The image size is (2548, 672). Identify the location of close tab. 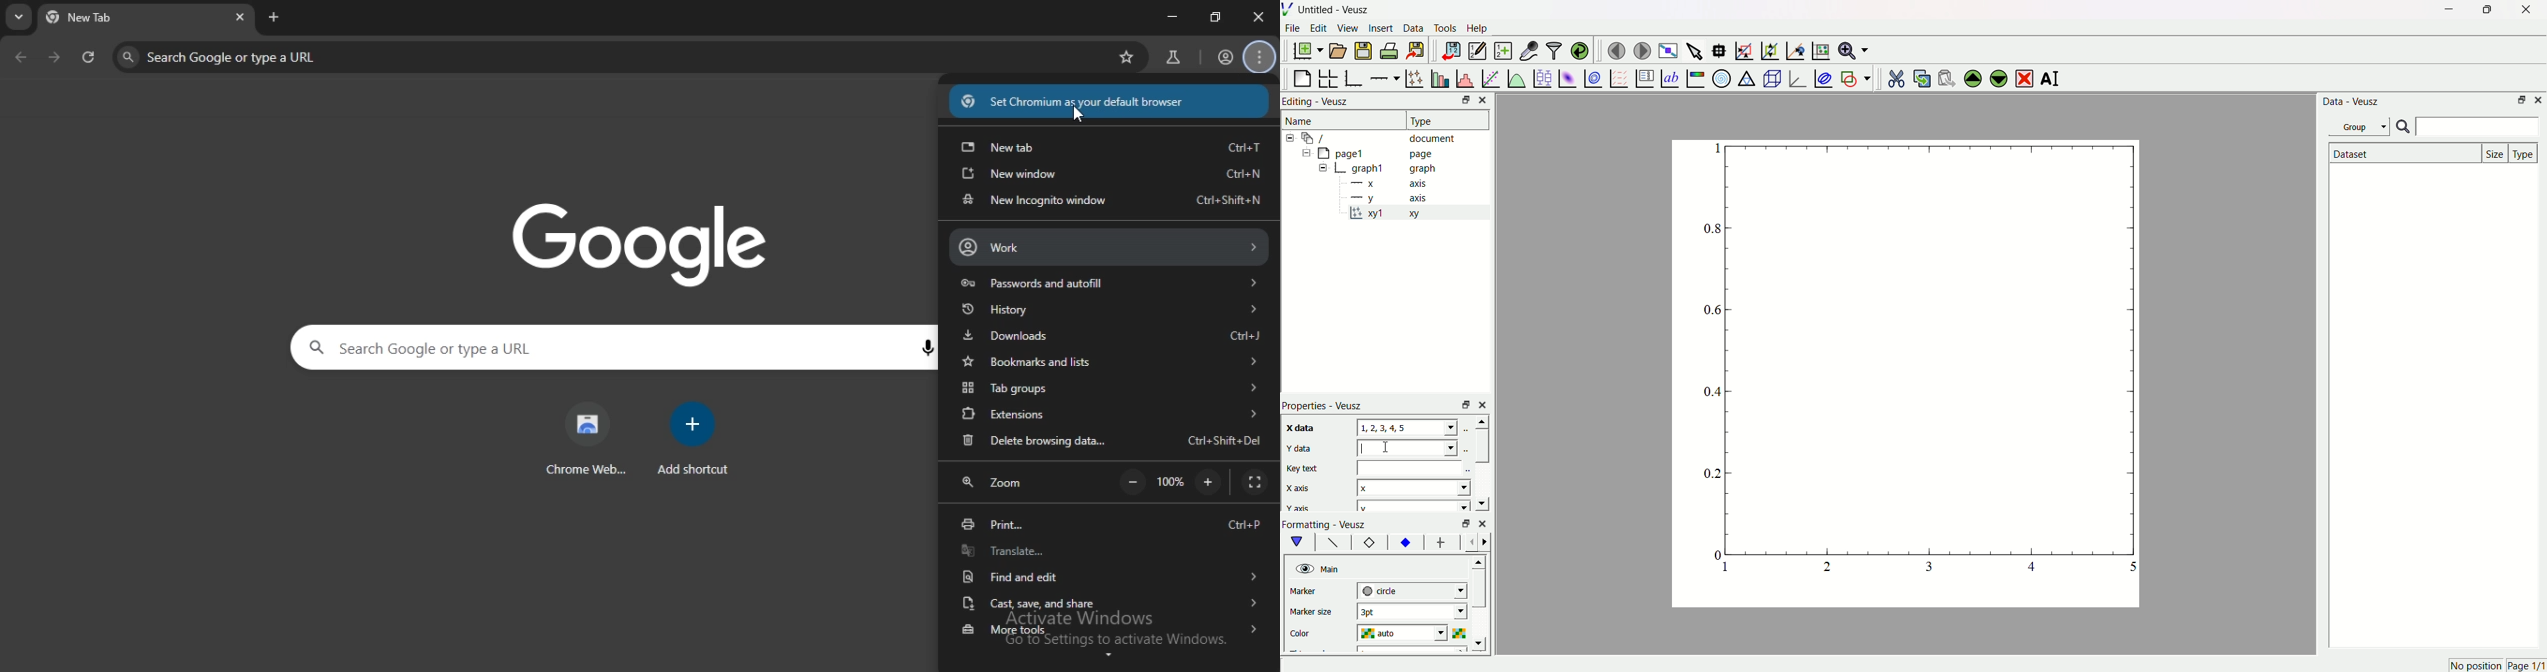
(243, 18).